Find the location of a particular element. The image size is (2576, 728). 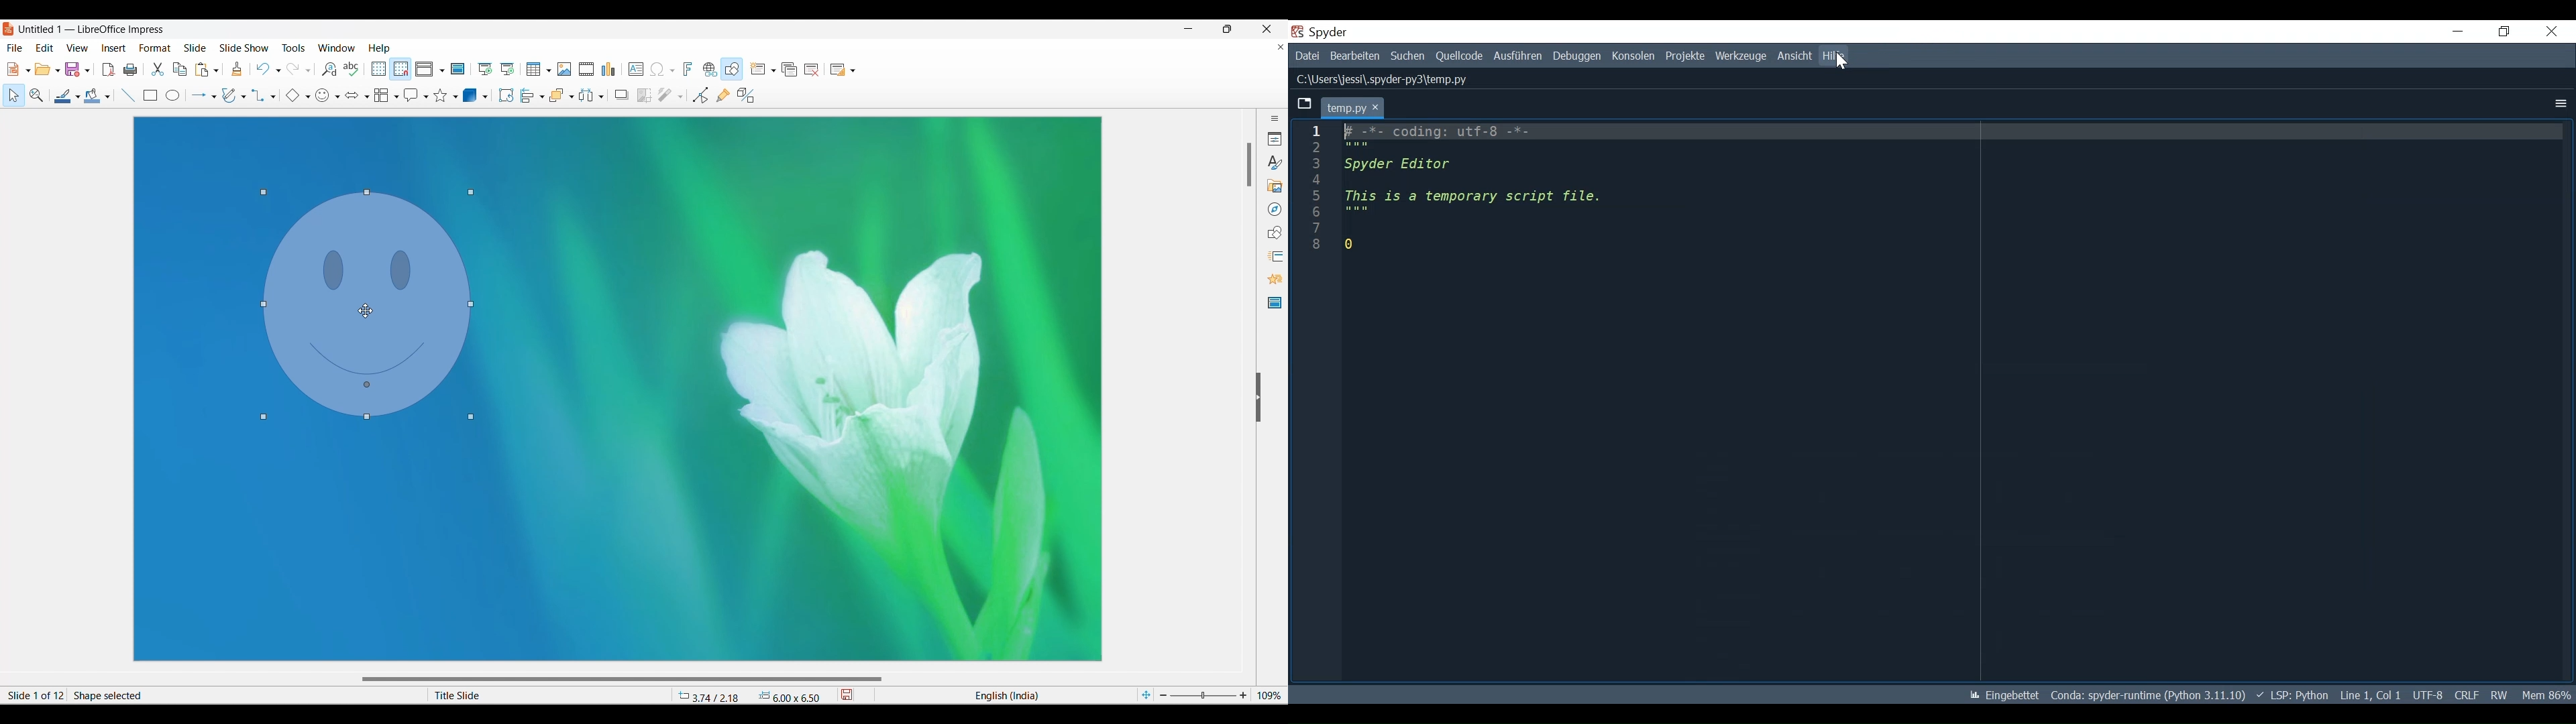

File is located at coordinates (15, 48).